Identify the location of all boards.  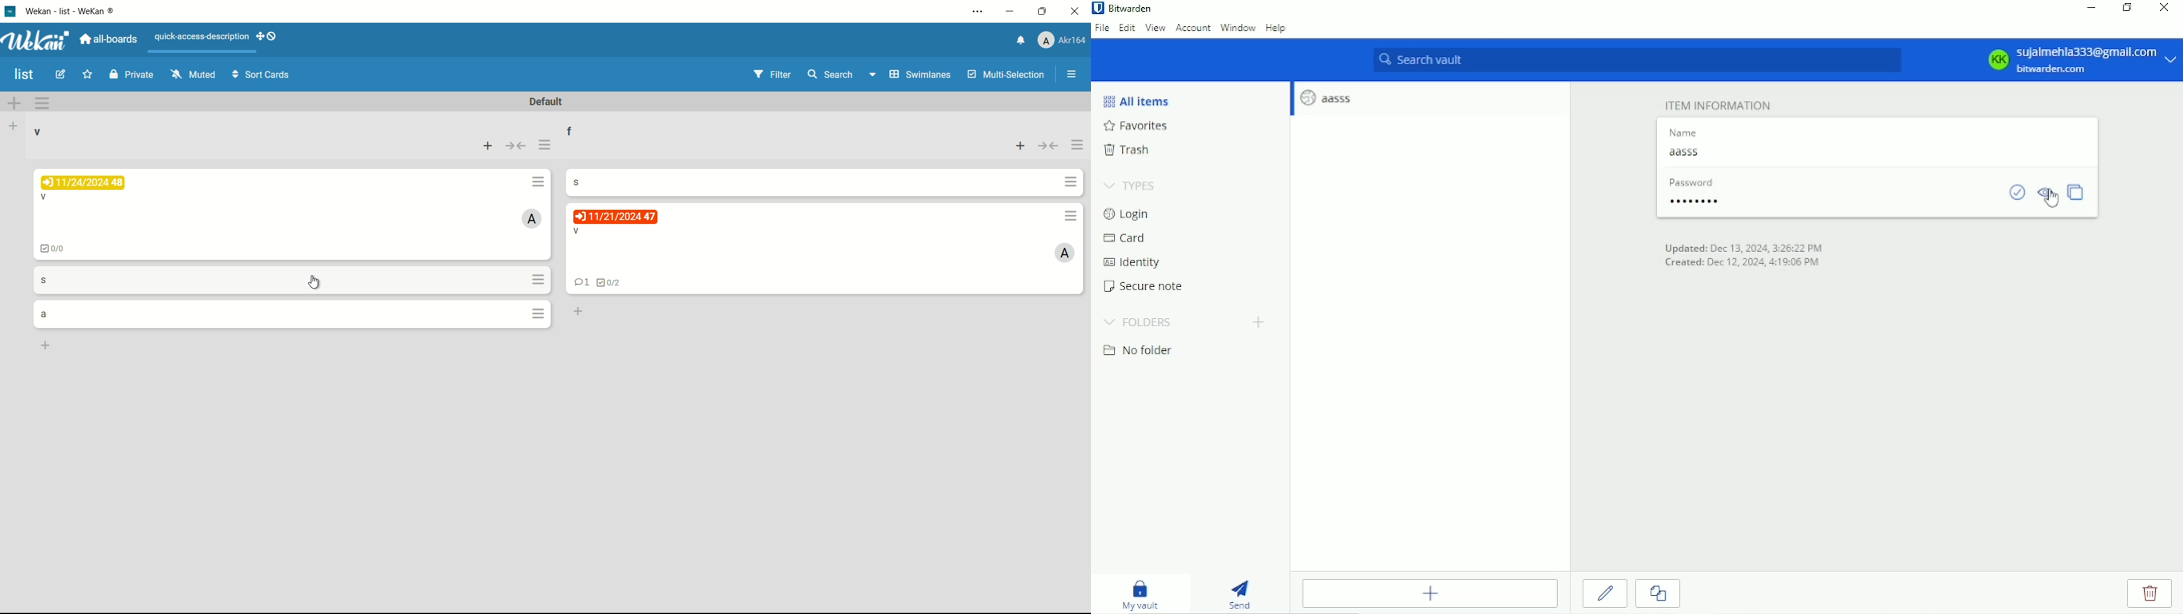
(108, 39).